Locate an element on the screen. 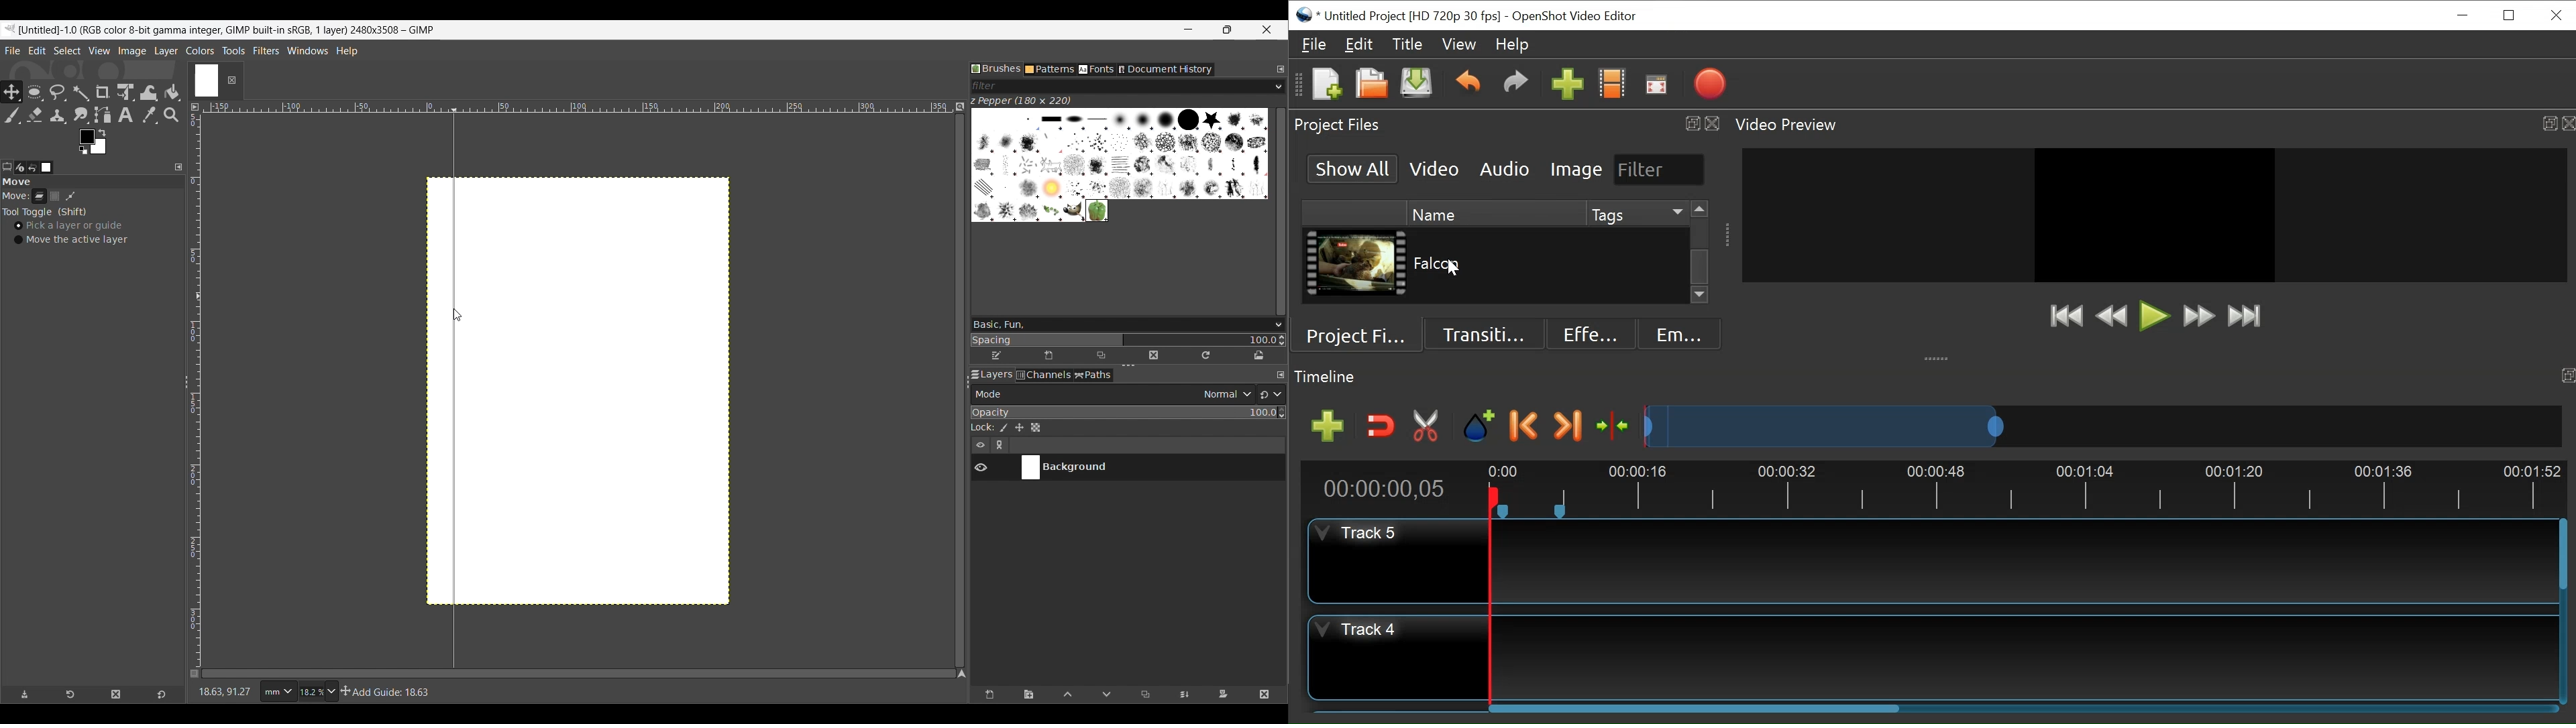 The image size is (2576, 728). Channels tab is located at coordinates (1044, 375).